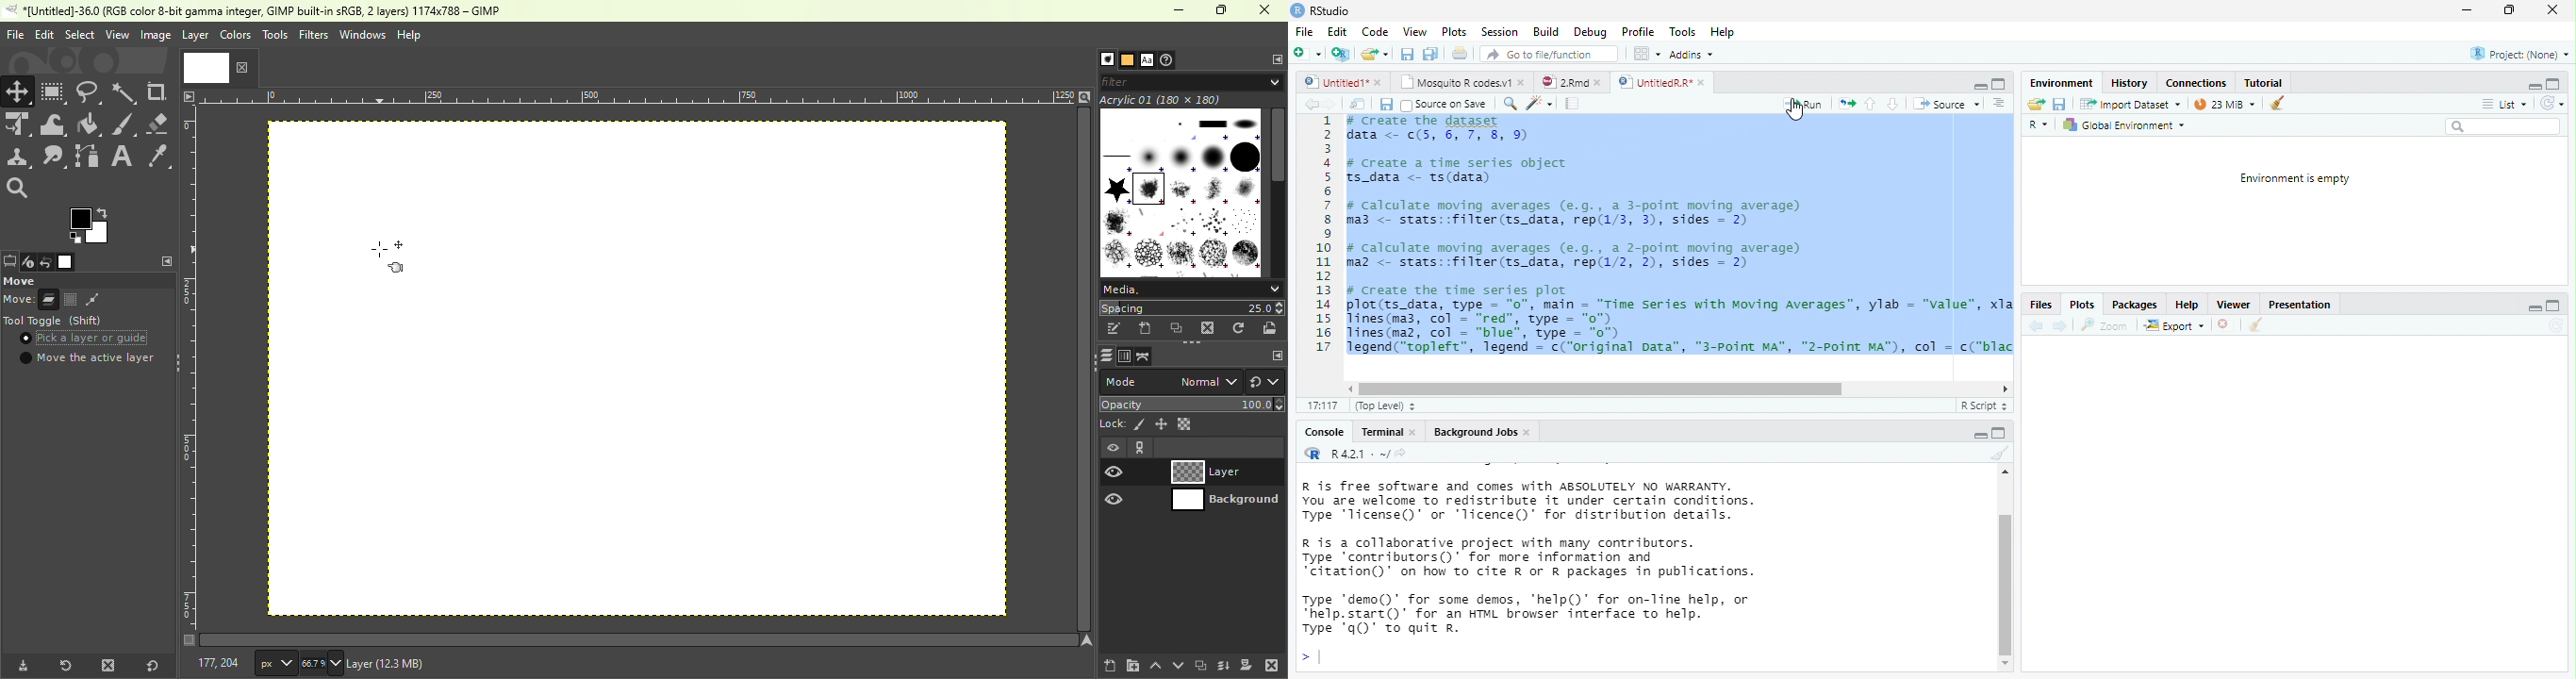  What do you see at coordinates (1131, 665) in the screenshot?
I see `Crate a new layer group` at bounding box center [1131, 665].